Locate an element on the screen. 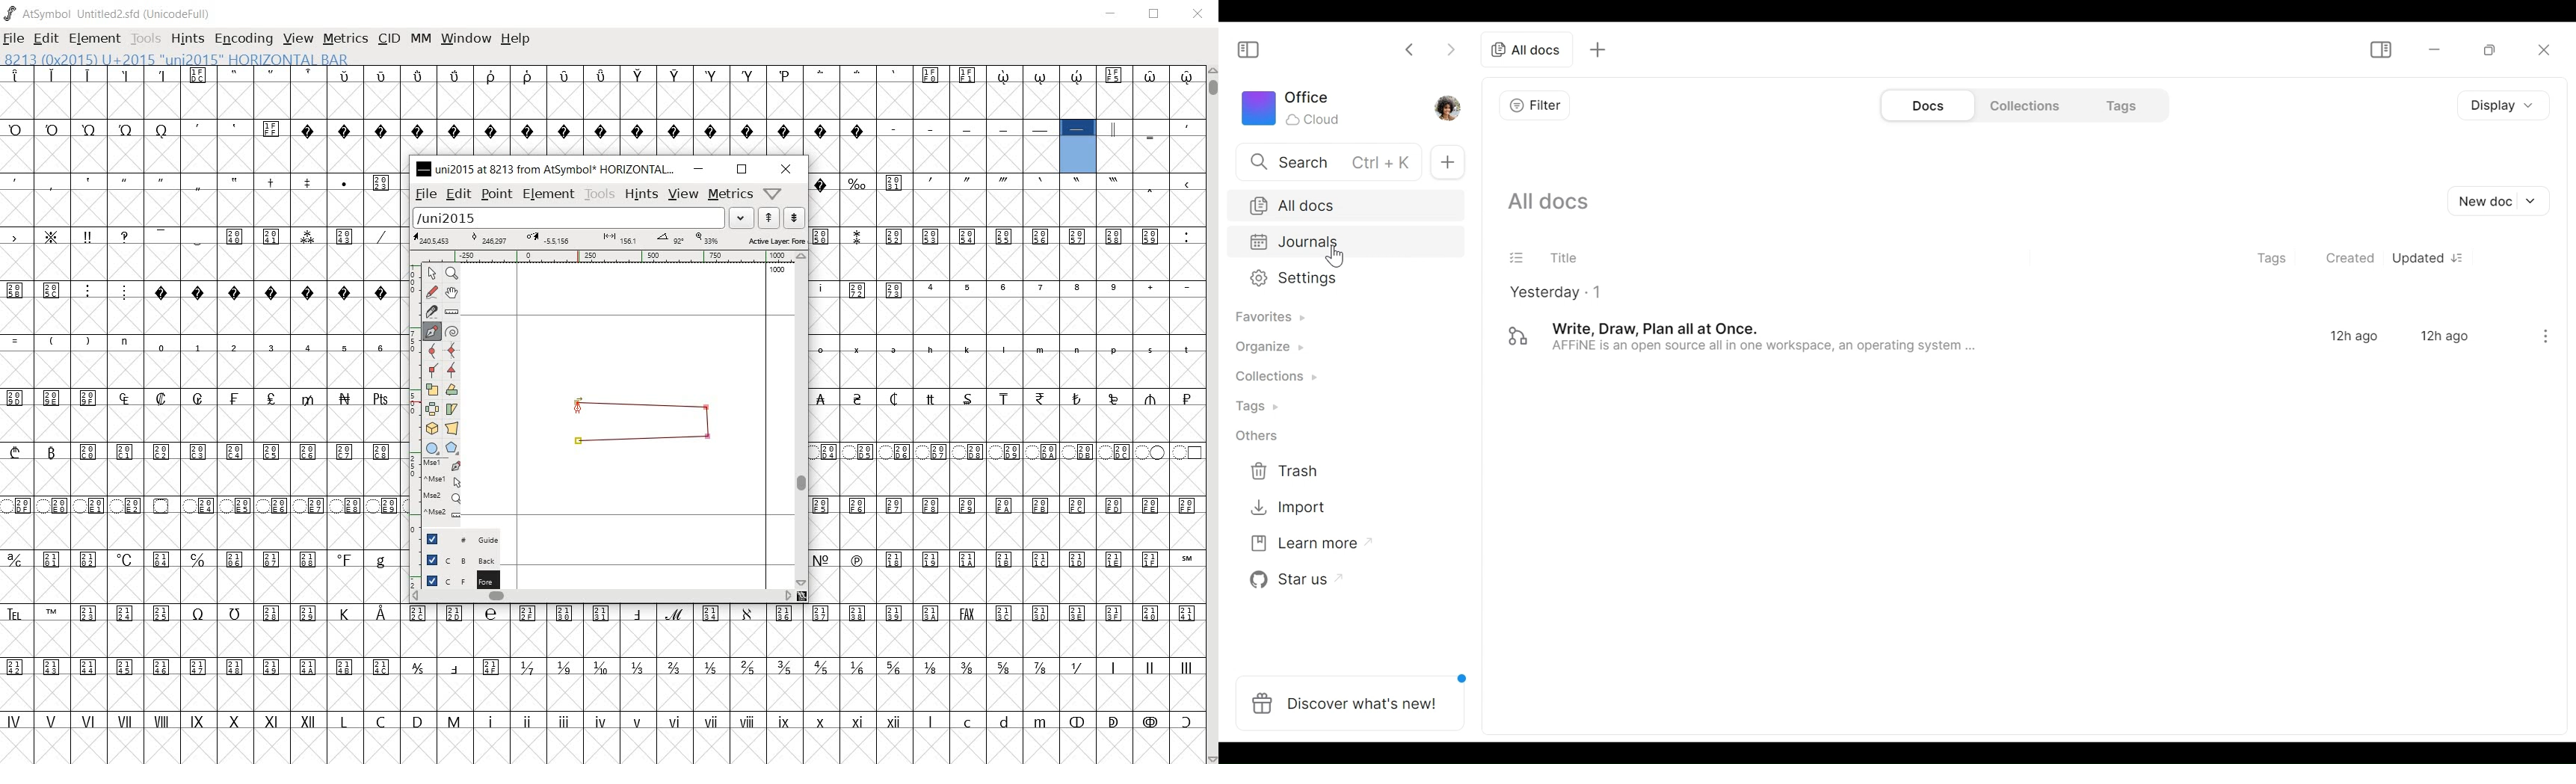  Import is located at coordinates (1290, 506).